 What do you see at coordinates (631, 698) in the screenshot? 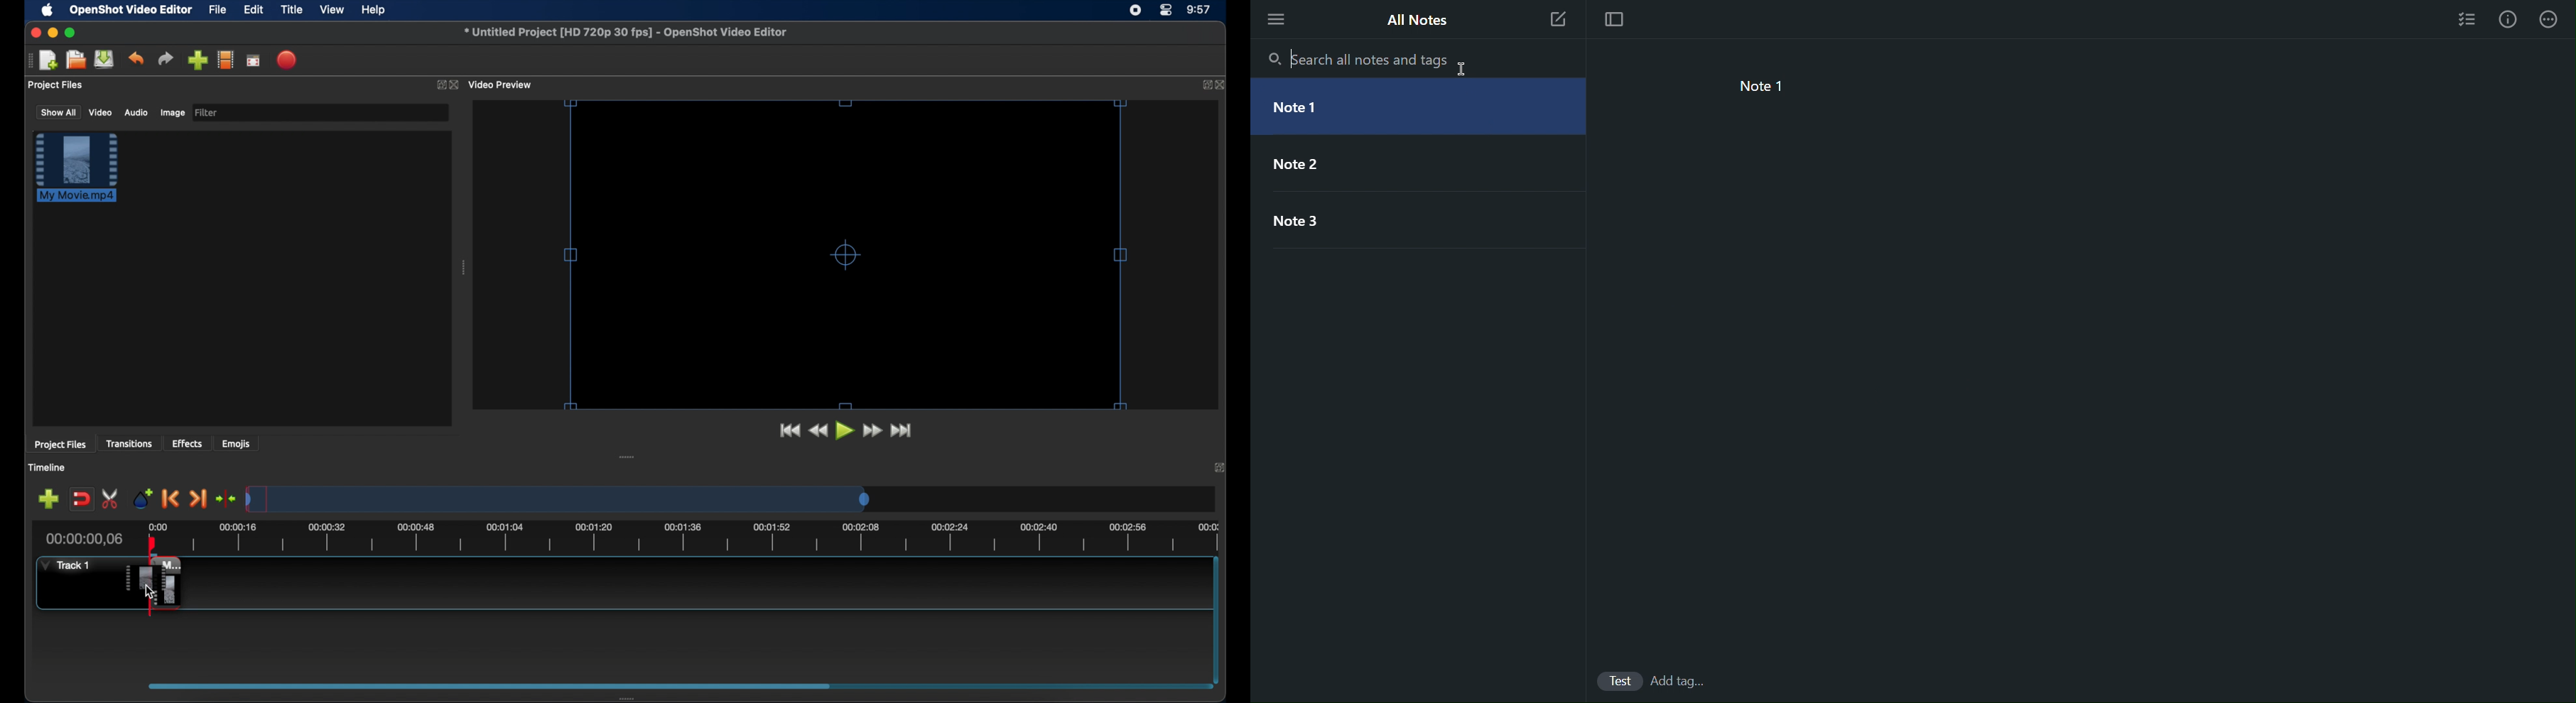
I see `drag handle` at bounding box center [631, 698].